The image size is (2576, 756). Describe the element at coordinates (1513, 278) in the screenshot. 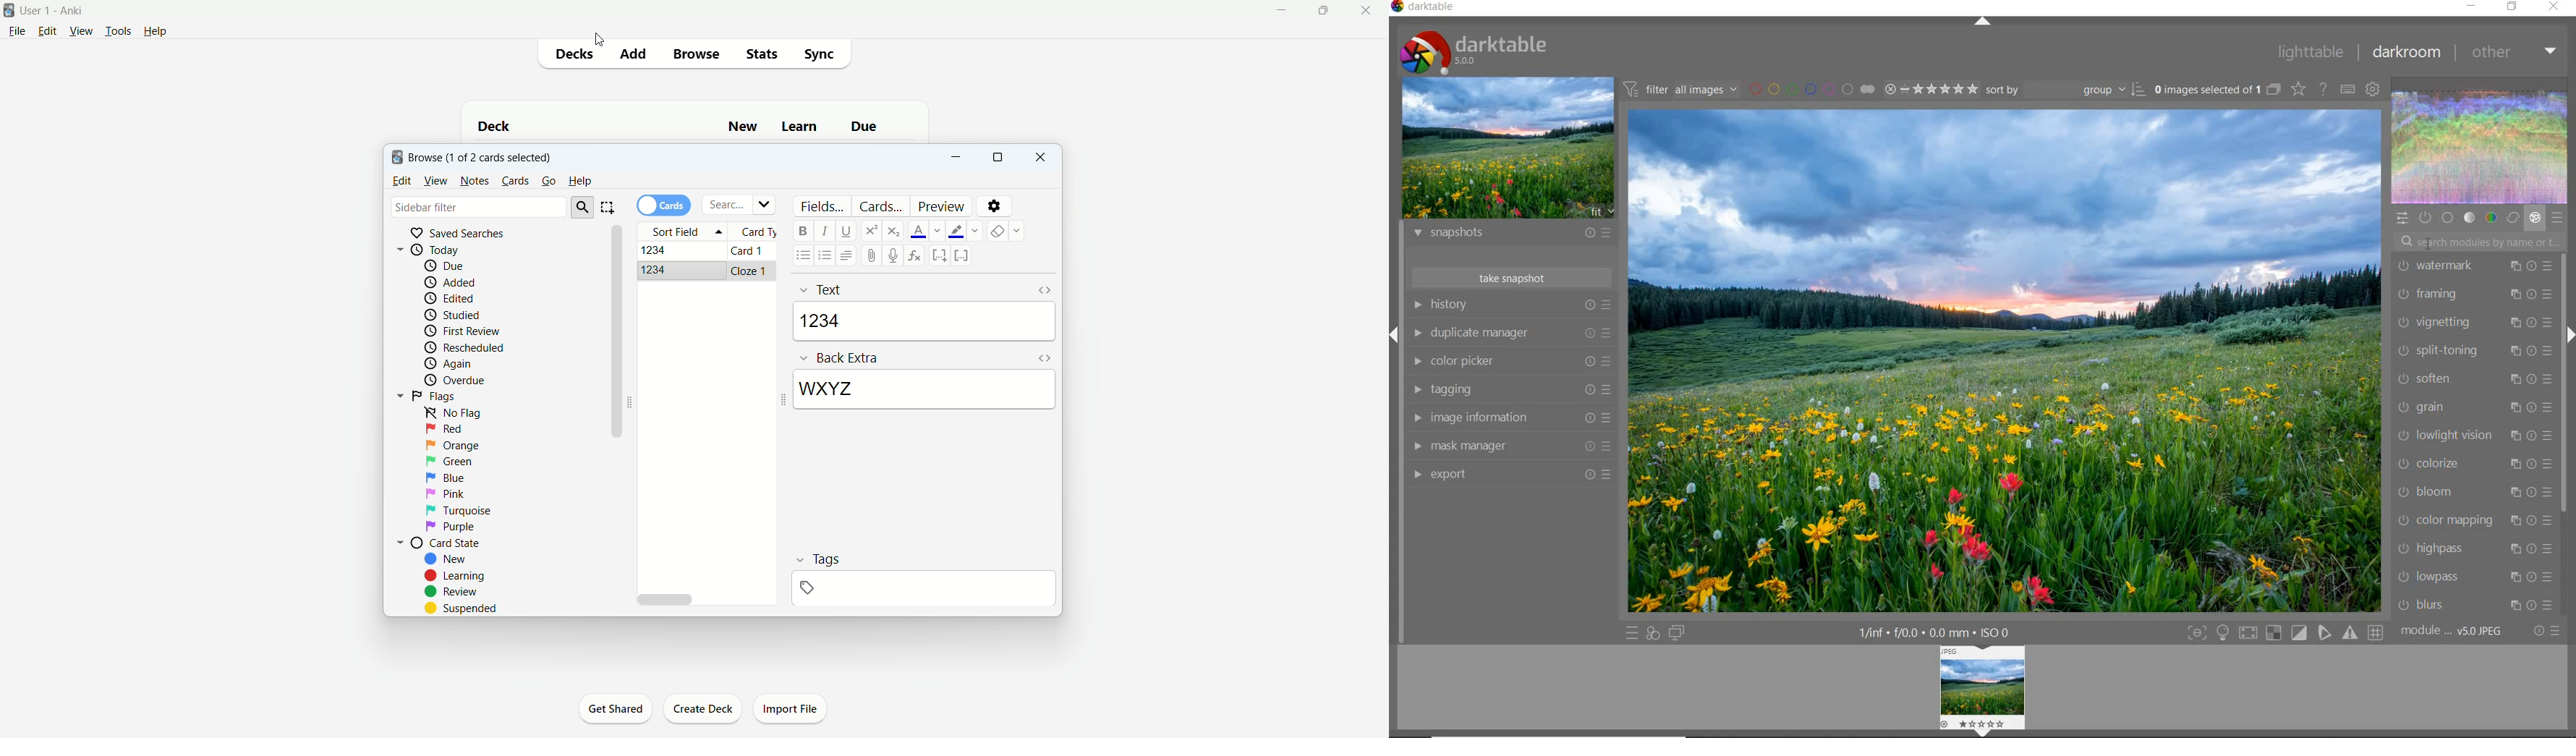

I see `take snapshot` at that location.